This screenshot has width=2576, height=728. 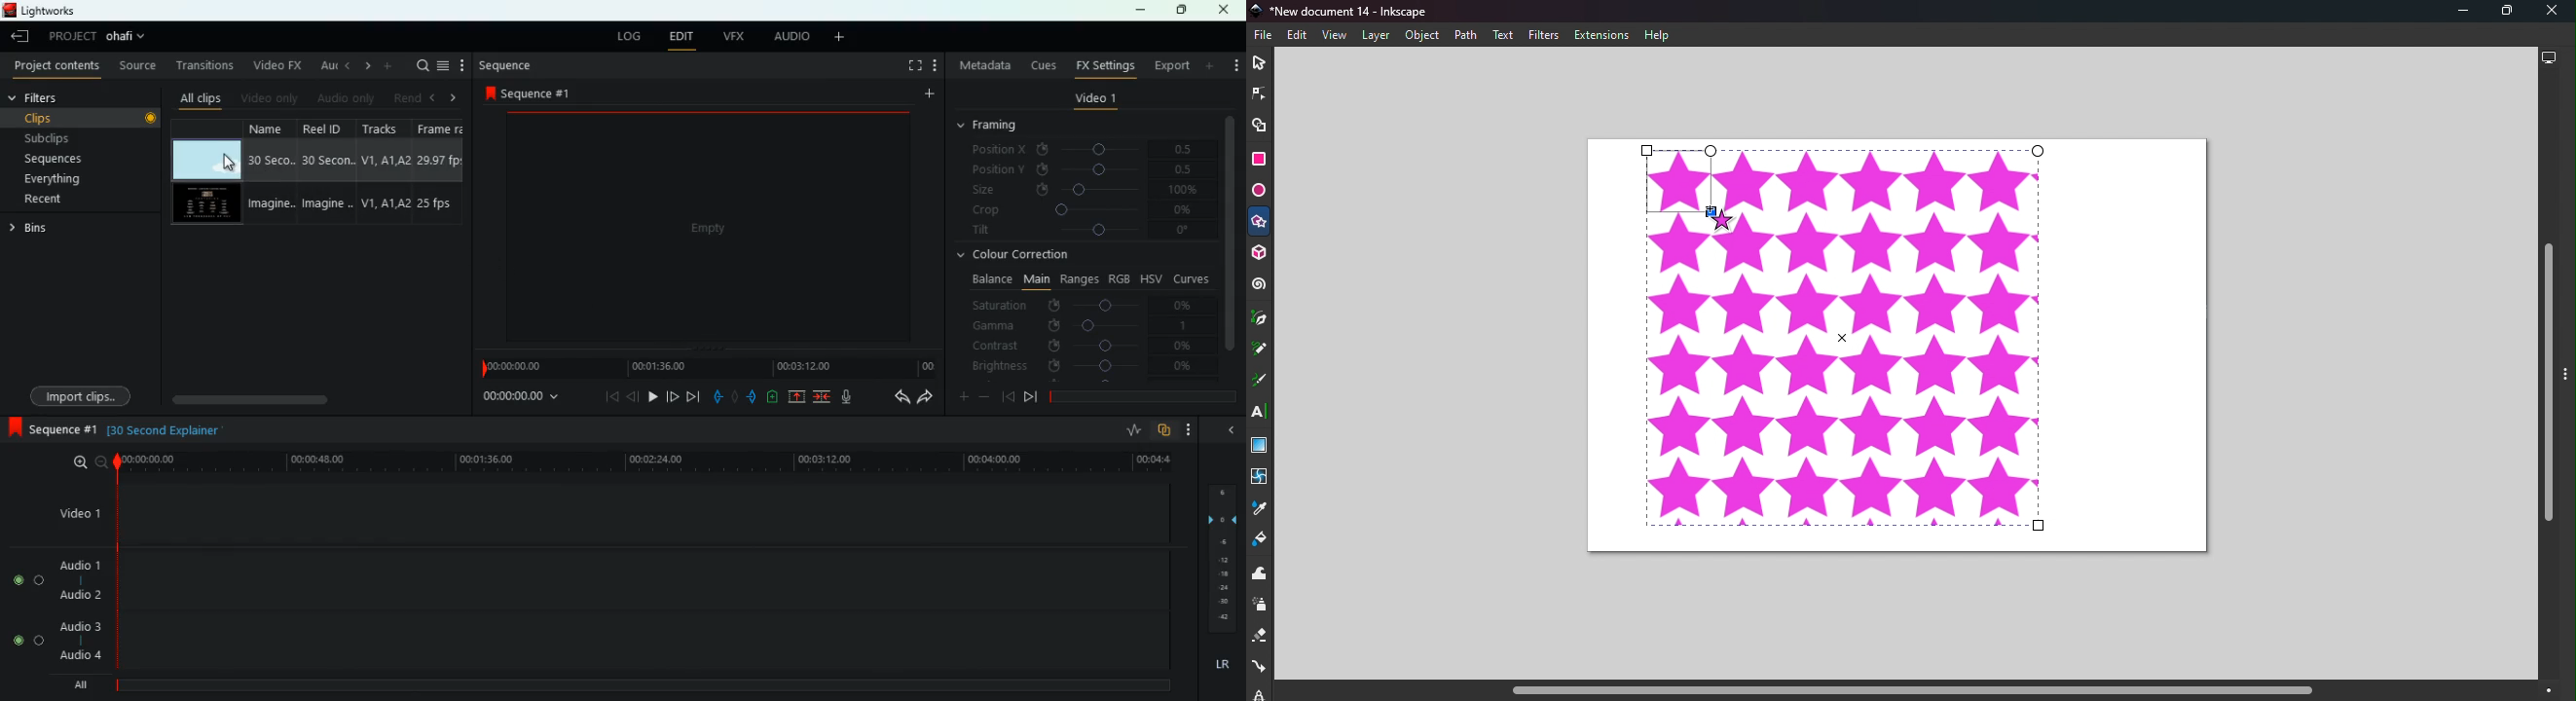 I want to click on back, so click(x=346, y=65).